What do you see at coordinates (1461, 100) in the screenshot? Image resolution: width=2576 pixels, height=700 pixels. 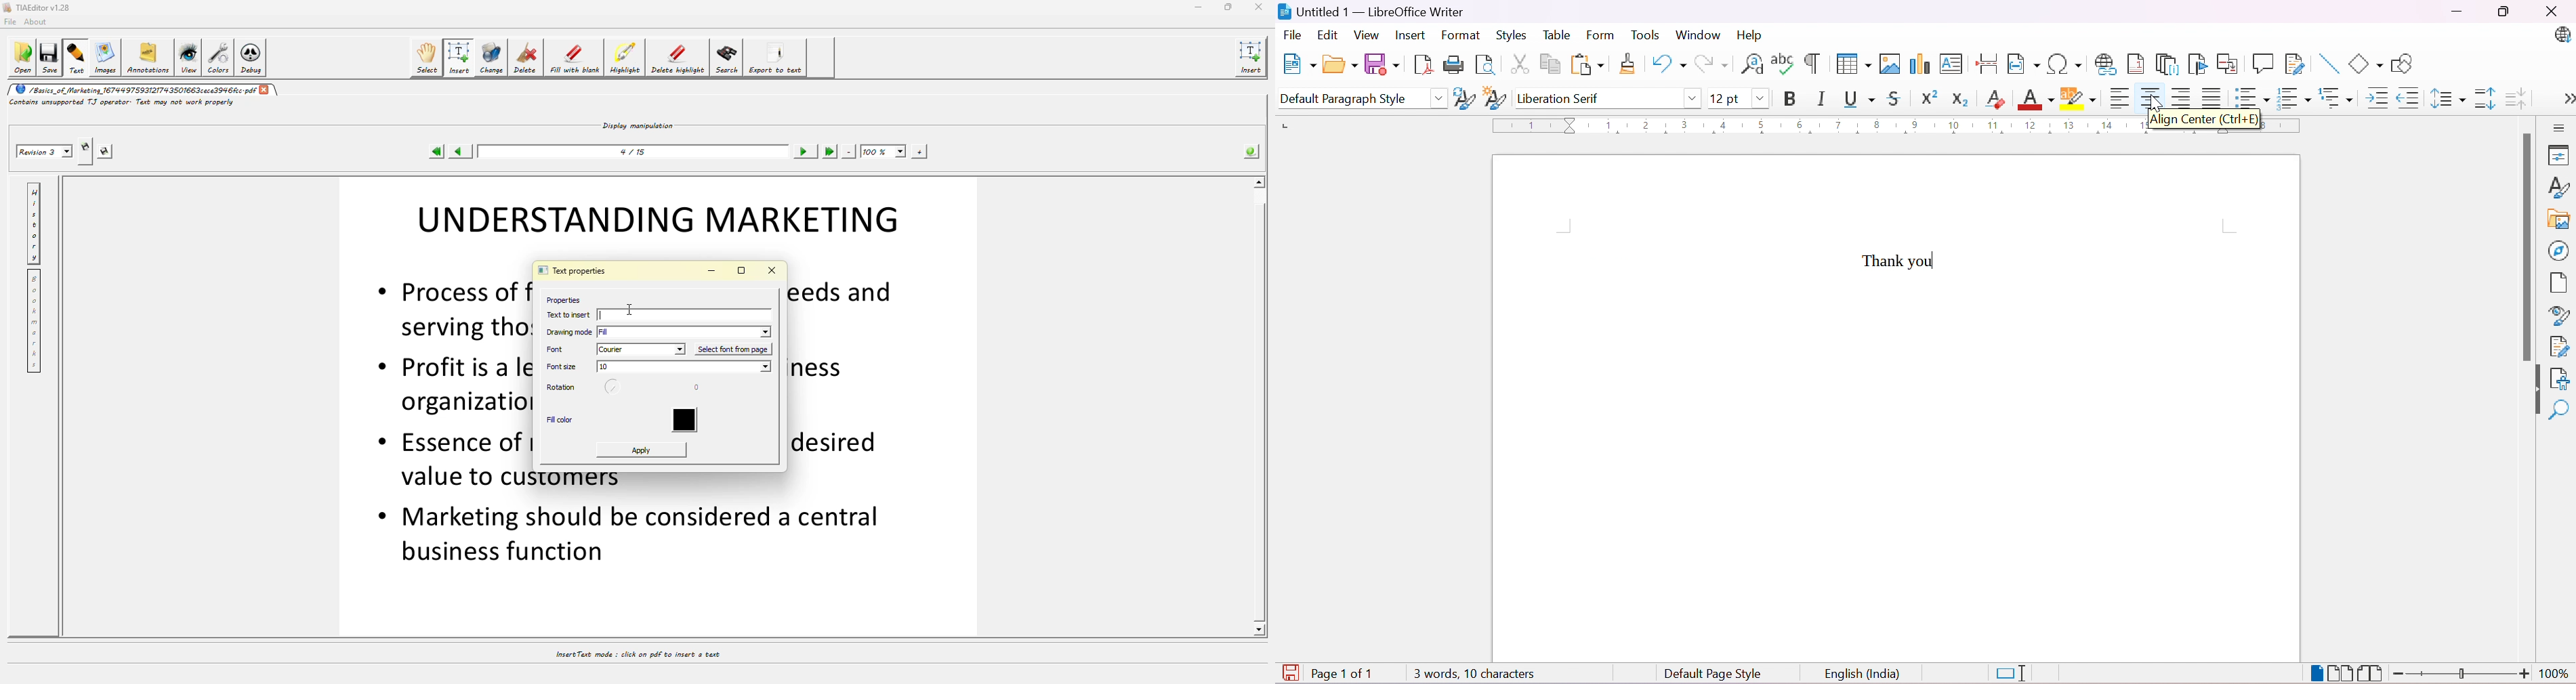 I see `Update Selected Style` at bounding box center [1461, 100].